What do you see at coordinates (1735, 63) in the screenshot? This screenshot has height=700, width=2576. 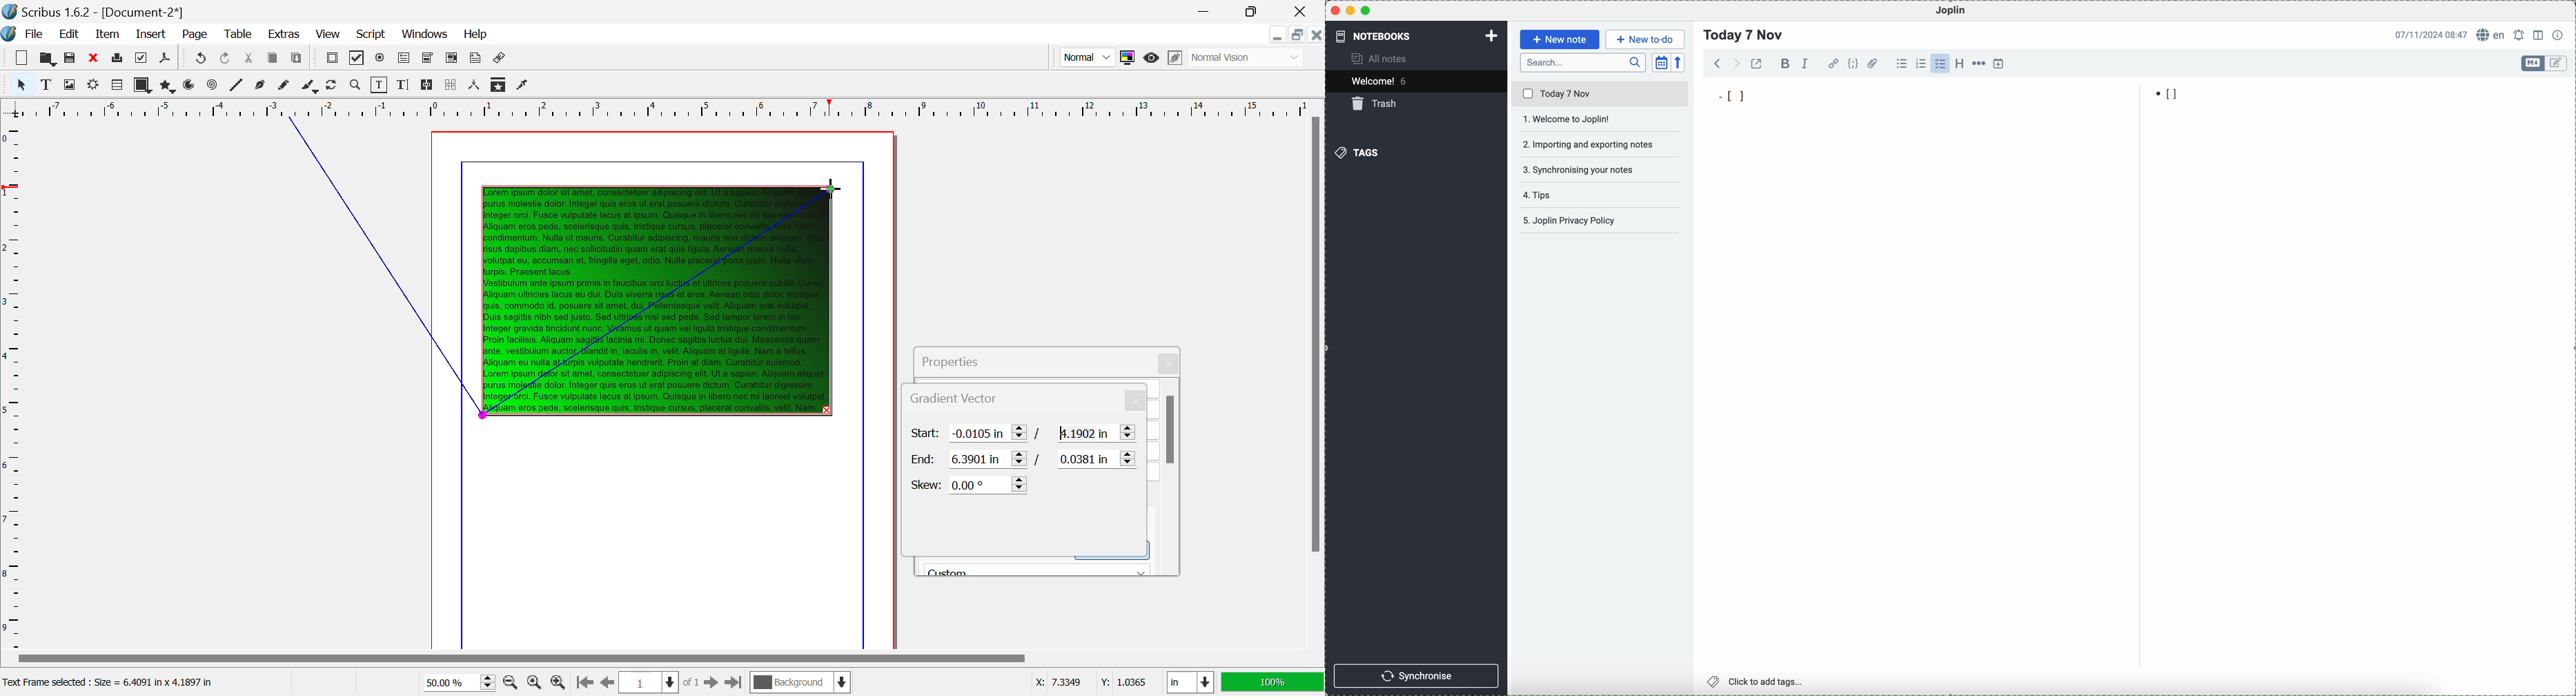 I see `forward` at bounding box center [1735, 63].